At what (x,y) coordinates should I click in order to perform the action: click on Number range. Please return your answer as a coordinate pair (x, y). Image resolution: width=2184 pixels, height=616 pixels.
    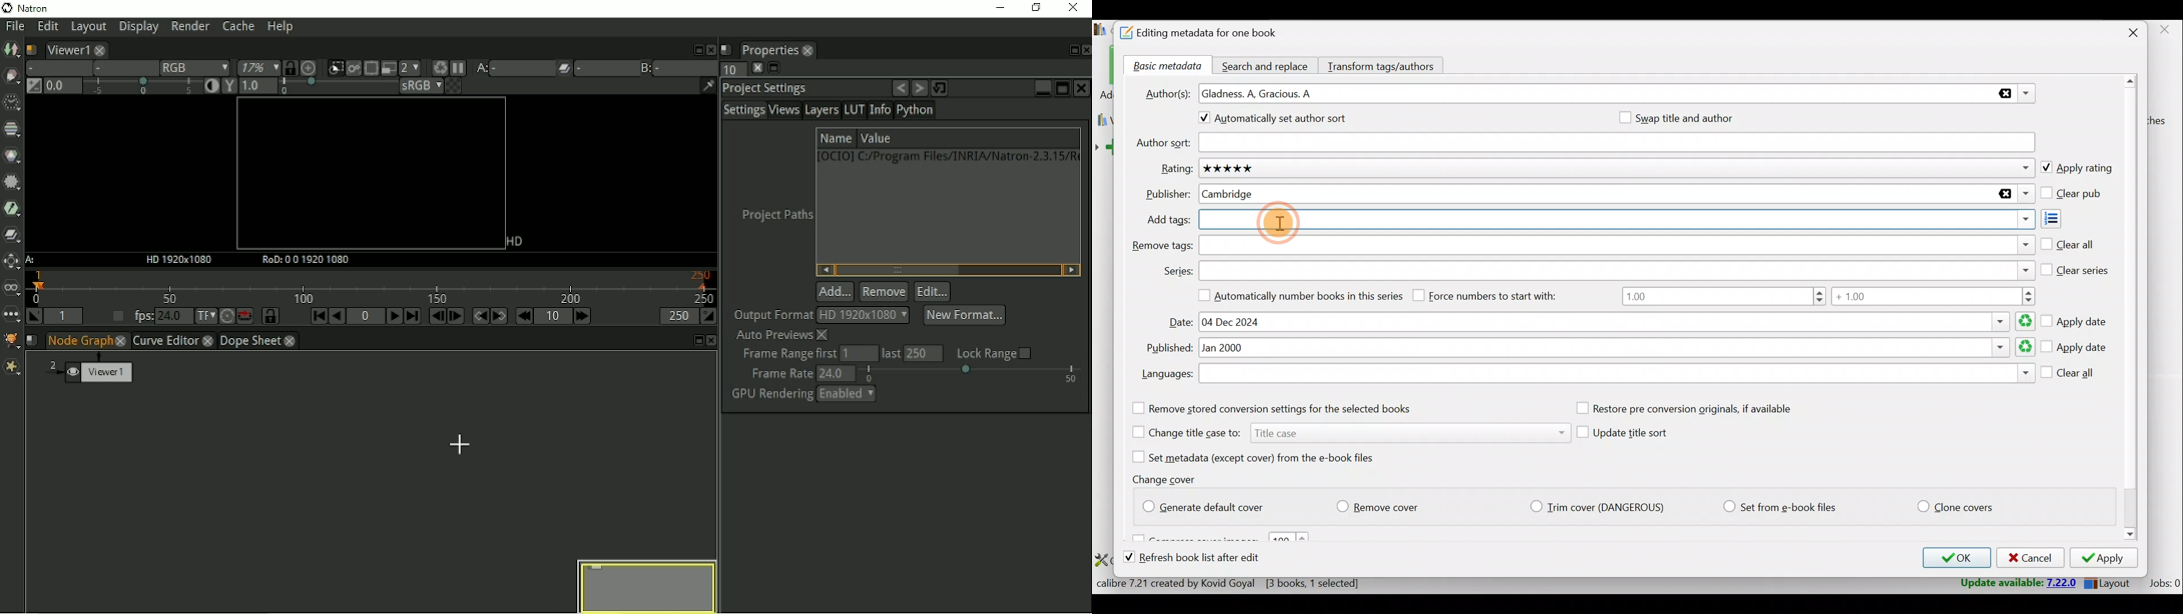
    Looking at the image, I should click on (1828, 298).